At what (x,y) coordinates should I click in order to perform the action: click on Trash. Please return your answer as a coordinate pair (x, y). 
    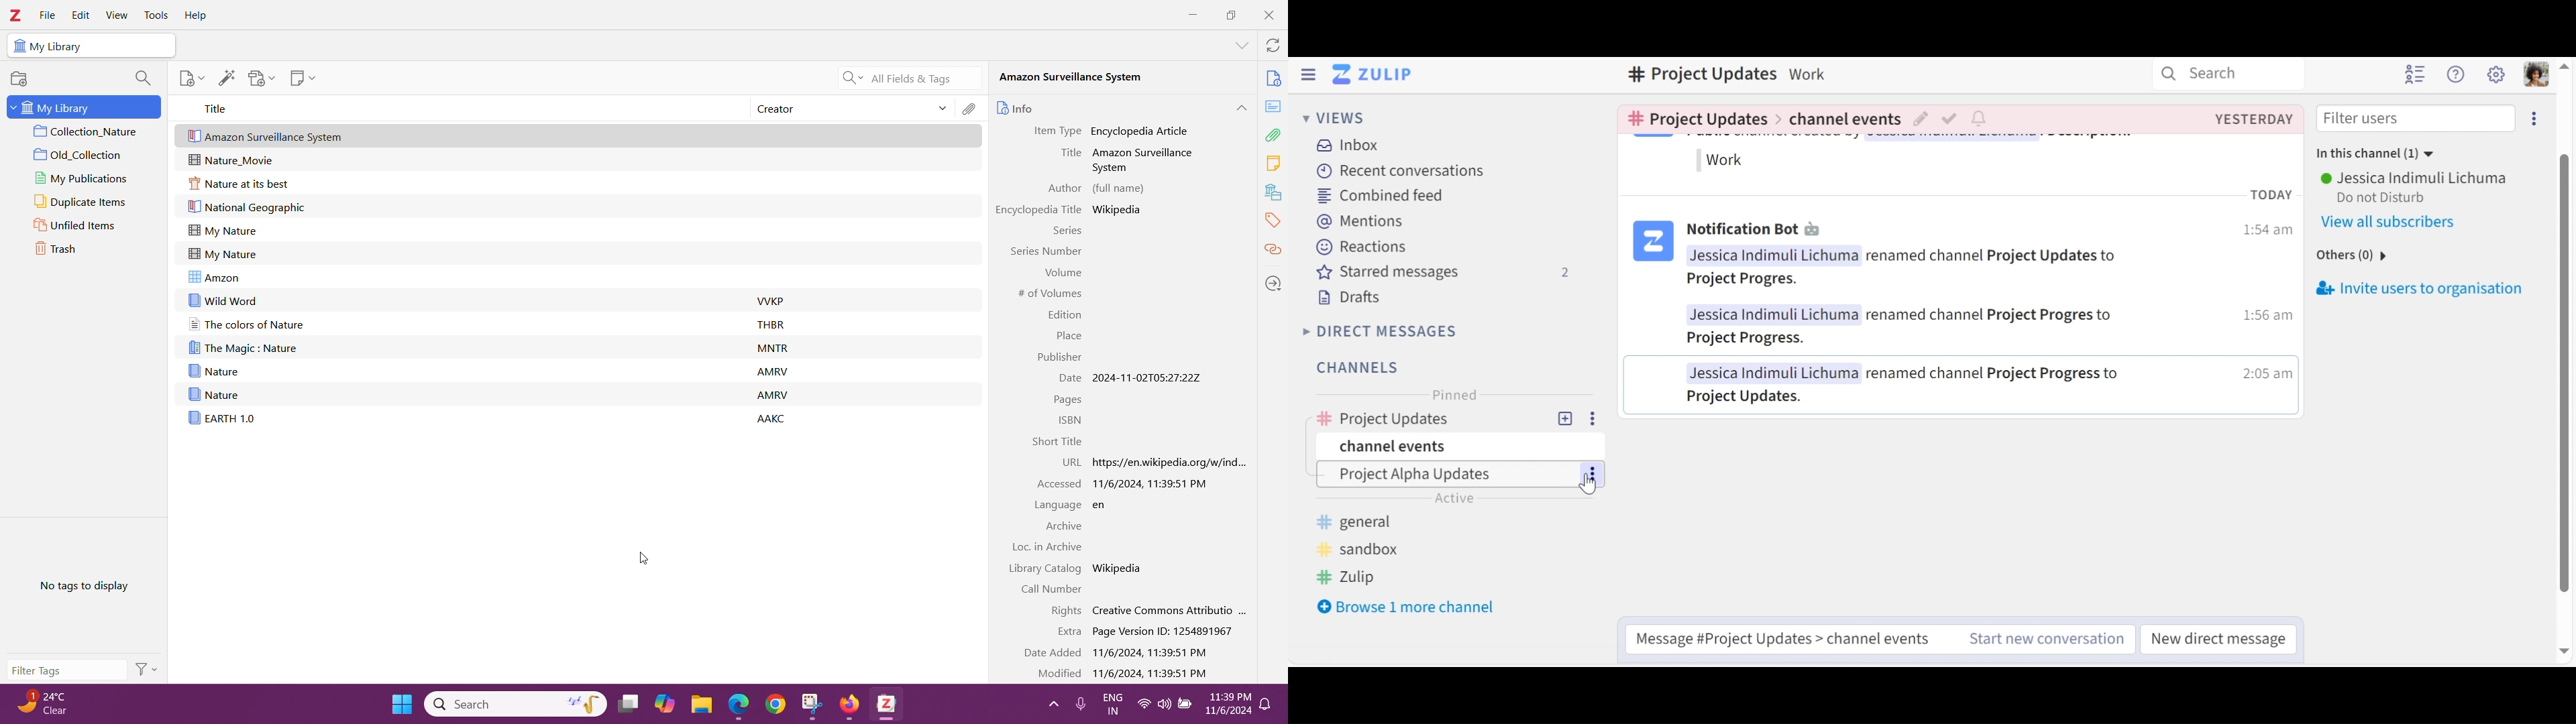
    Looking at the image, I should click on (92, 248).